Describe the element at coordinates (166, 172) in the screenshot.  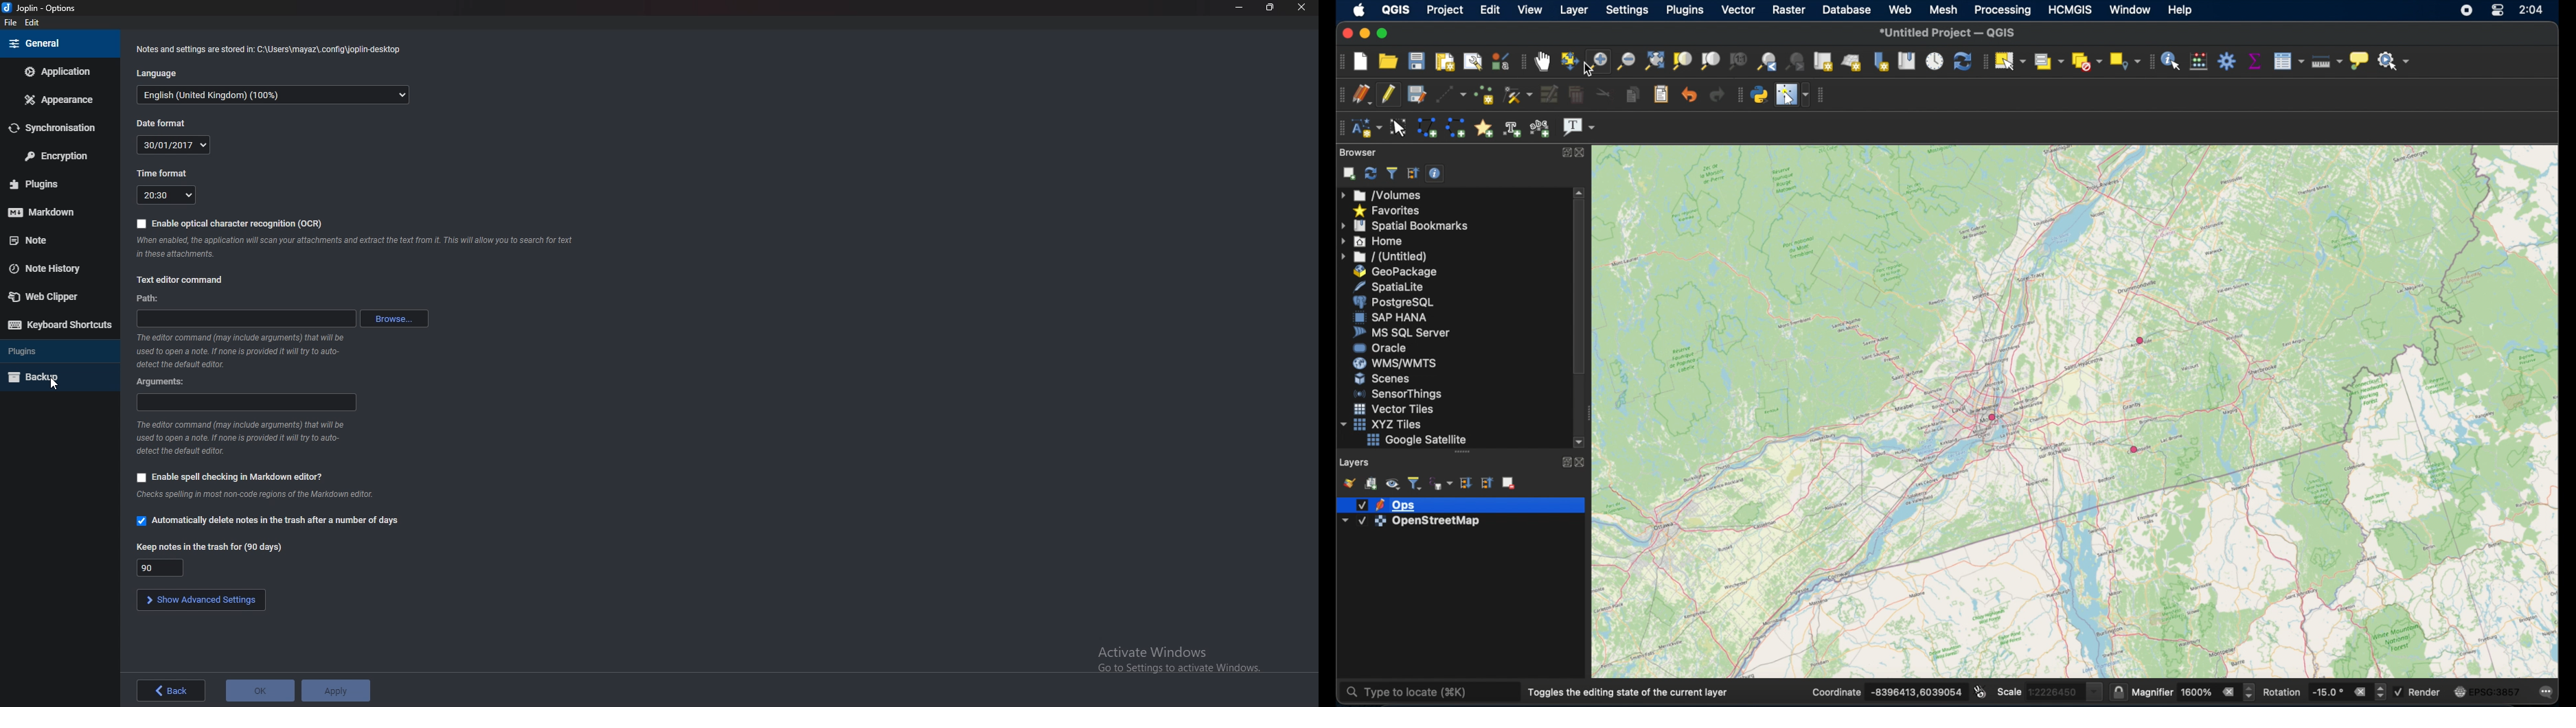
I see `Time format` at that location.